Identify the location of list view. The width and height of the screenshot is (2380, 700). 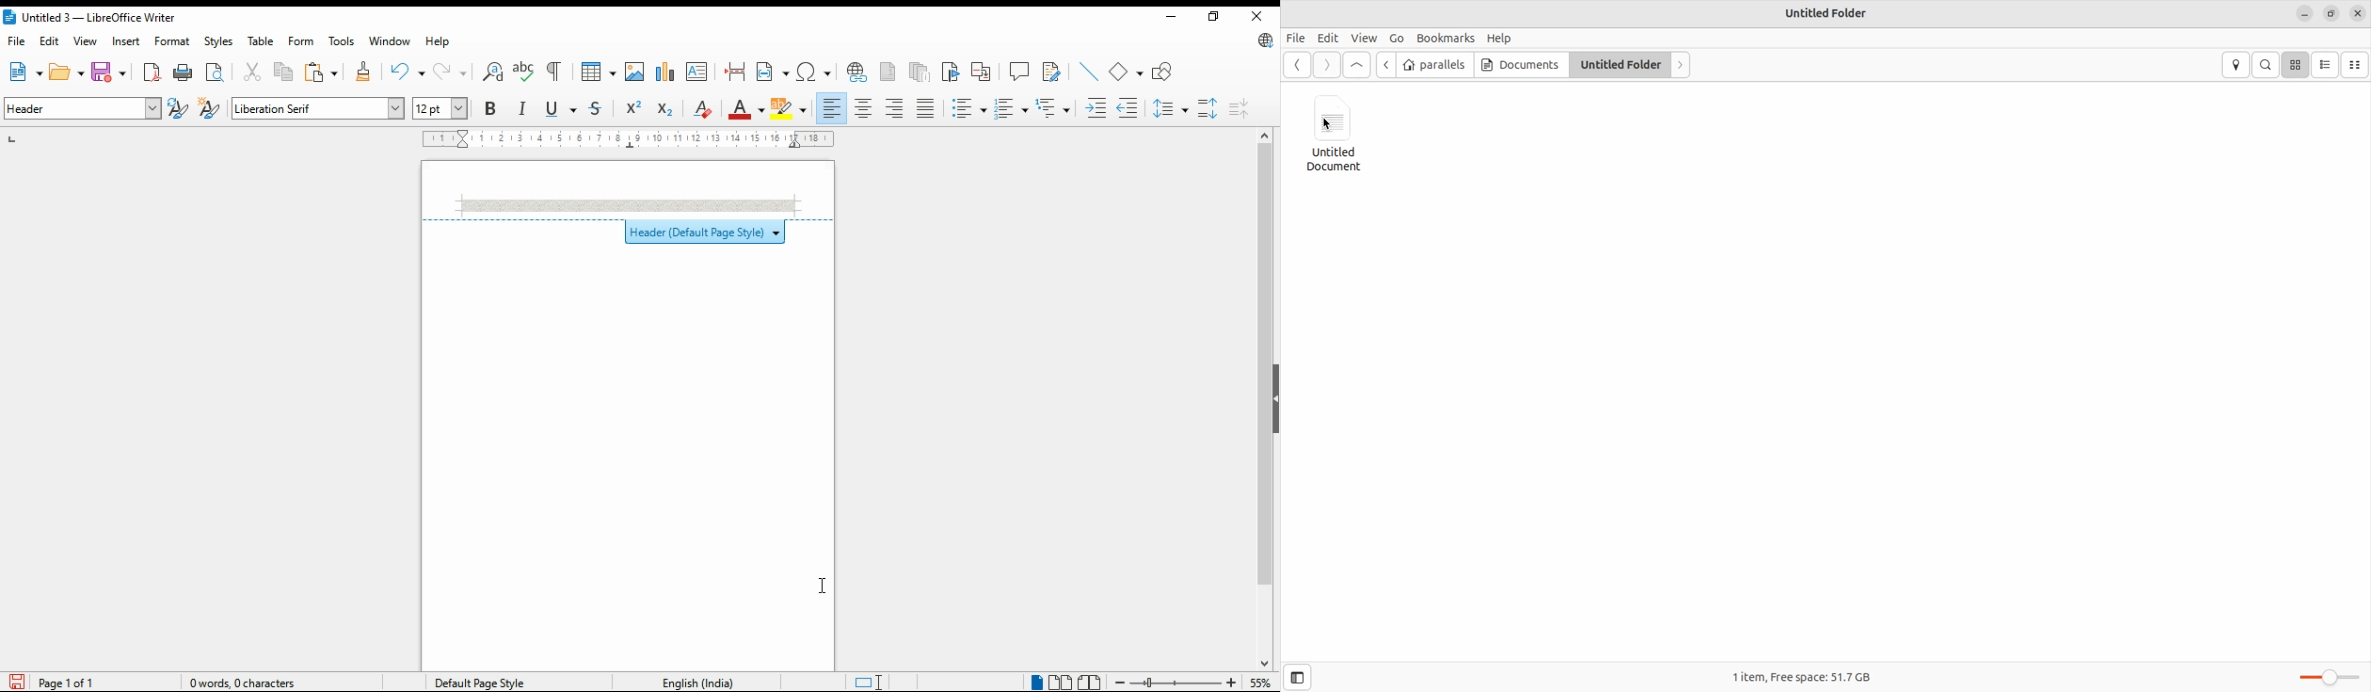
(2326, 65).